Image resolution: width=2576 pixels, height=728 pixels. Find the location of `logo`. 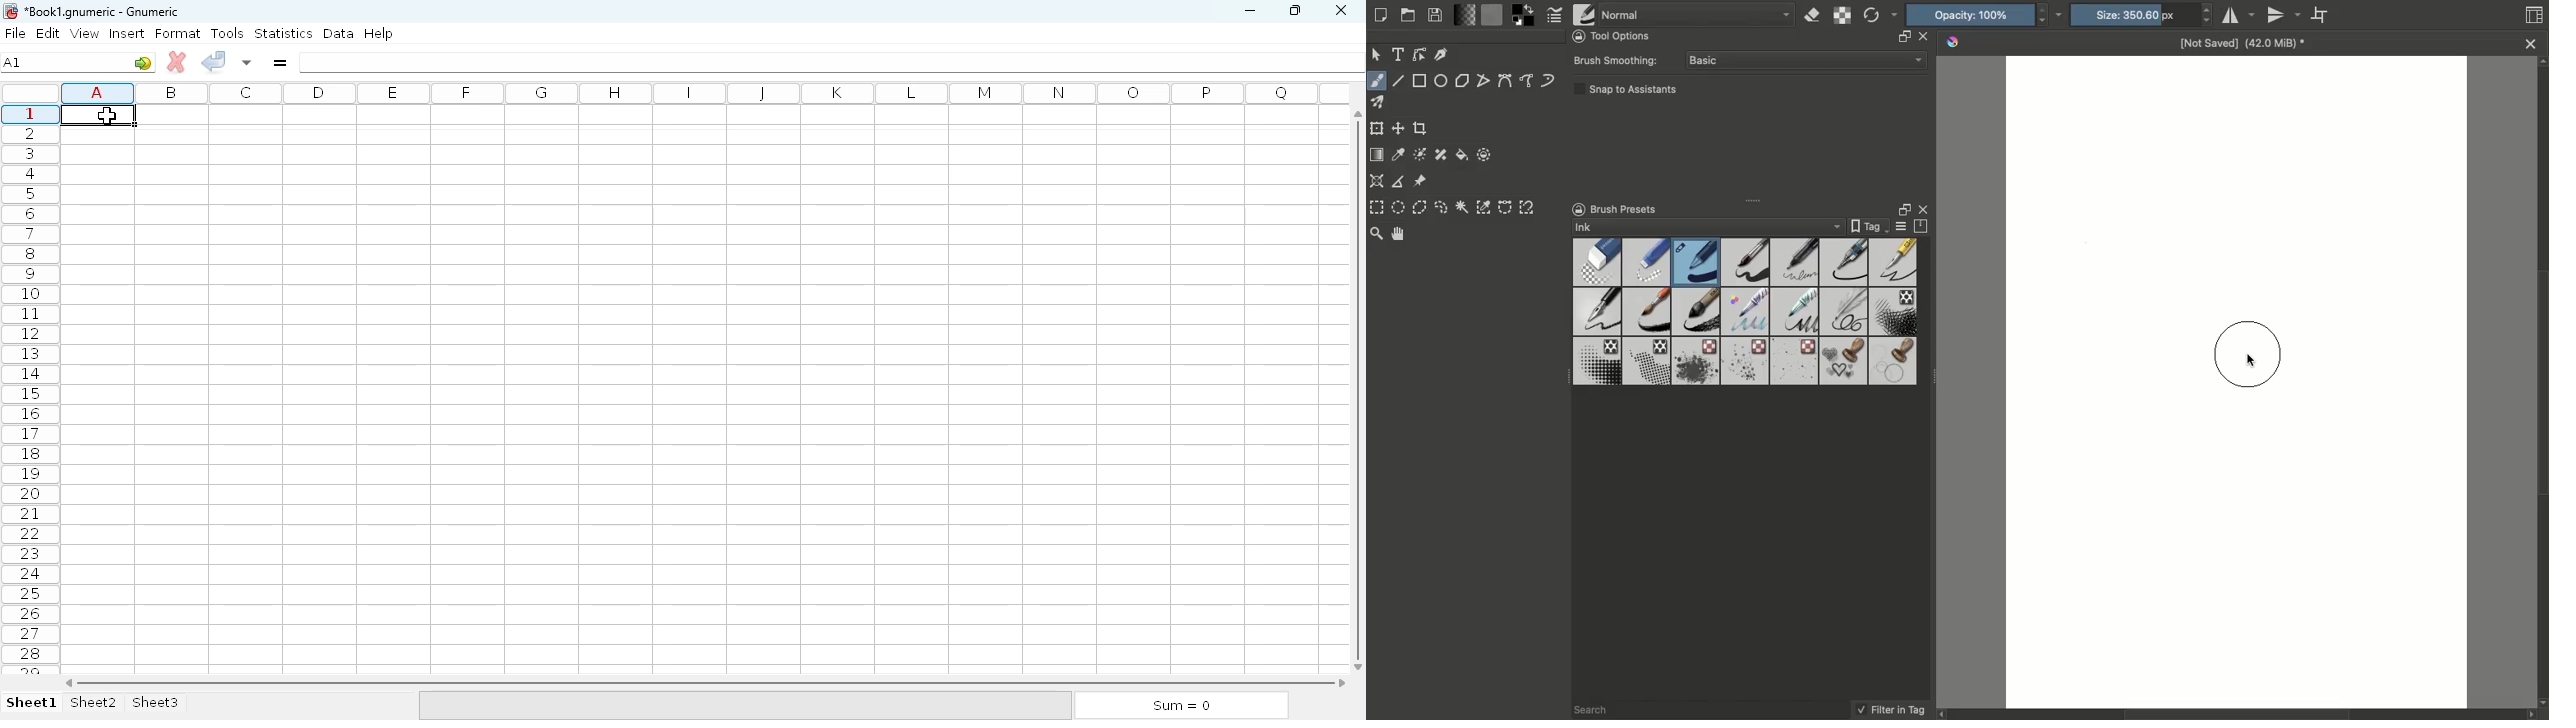

logo is located at coordinates (9, 11).